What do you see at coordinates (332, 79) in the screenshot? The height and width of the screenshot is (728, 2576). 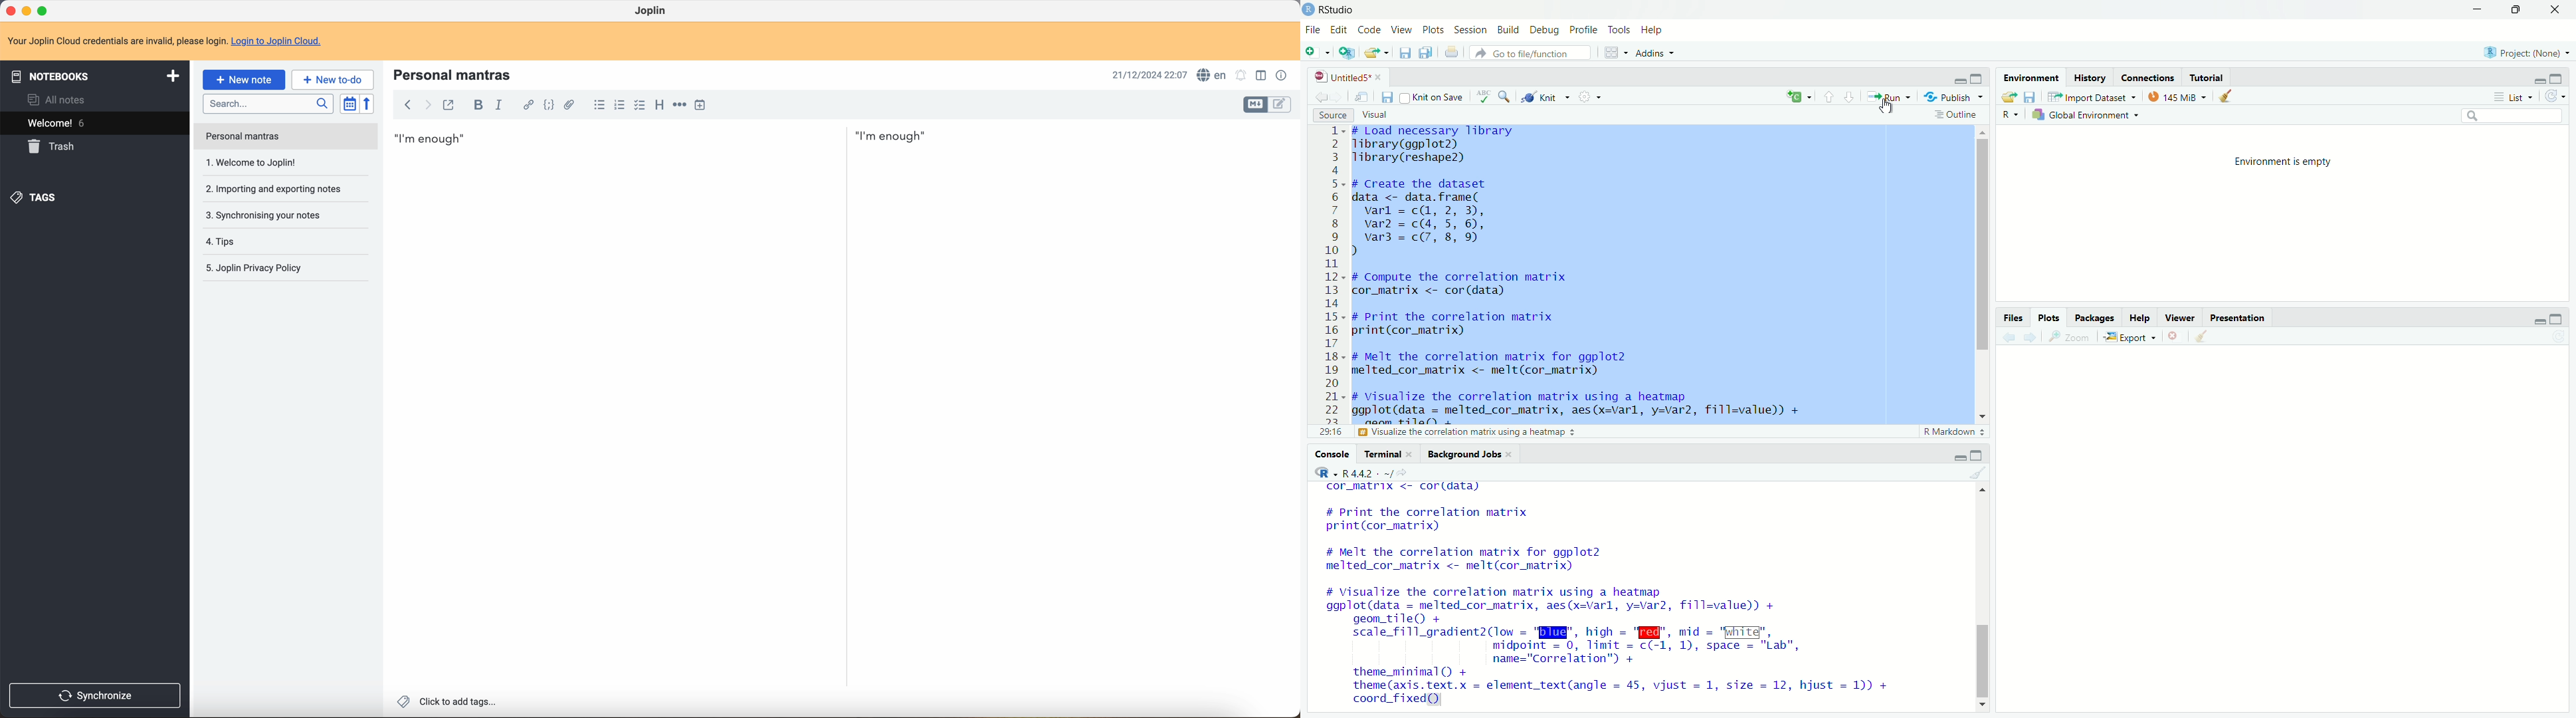 I see `new to-do` at bounding box center [332, 79].